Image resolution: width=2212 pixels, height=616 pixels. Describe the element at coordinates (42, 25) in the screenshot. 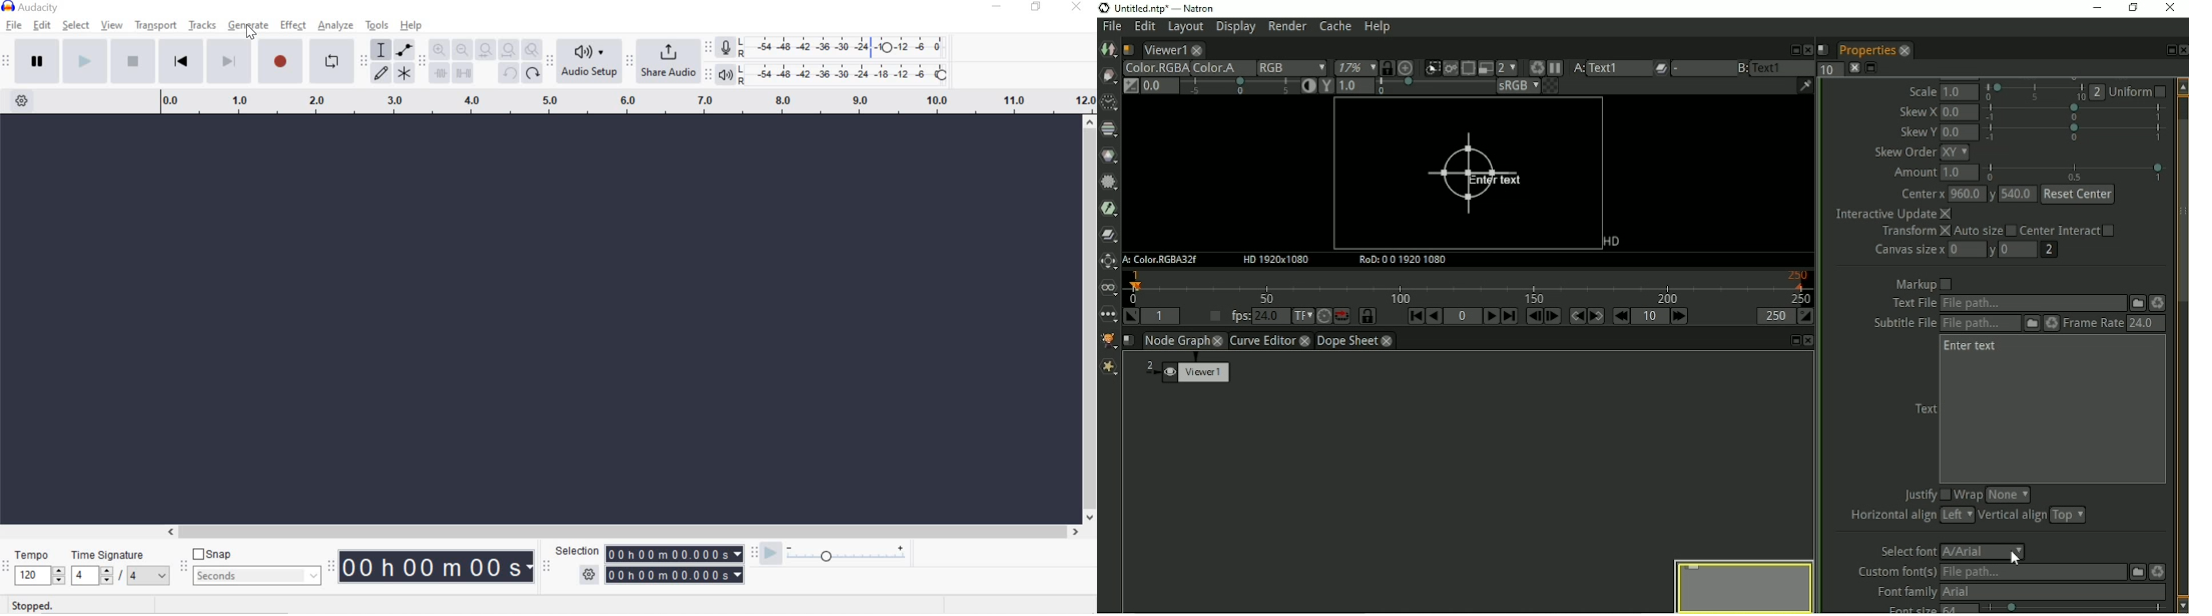

I see `edit` at that location.